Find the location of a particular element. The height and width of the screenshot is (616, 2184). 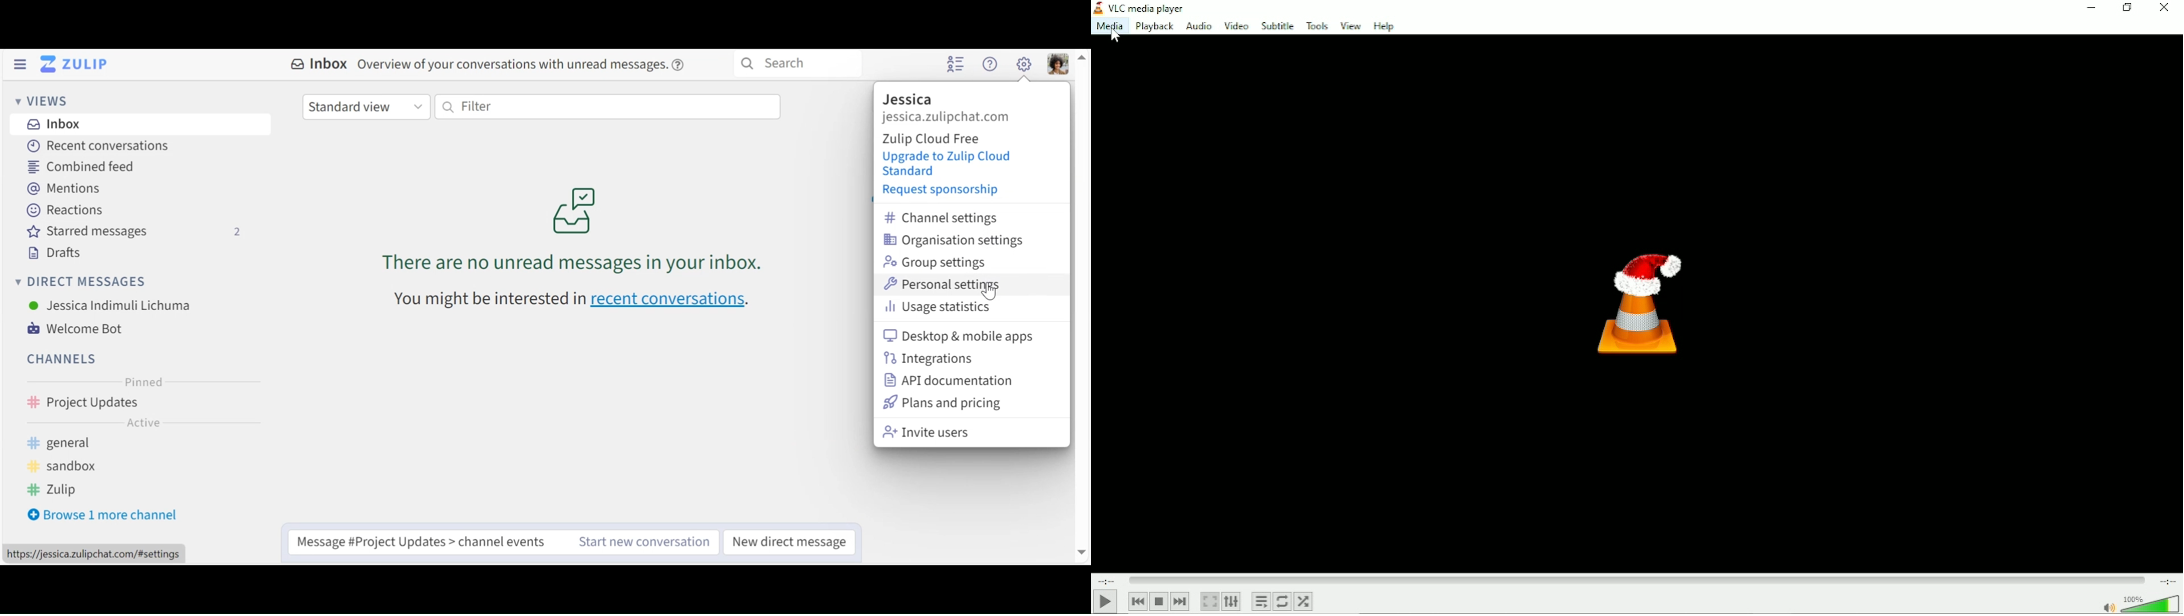

Toggle playlist is located at coordinates (1259, 602).